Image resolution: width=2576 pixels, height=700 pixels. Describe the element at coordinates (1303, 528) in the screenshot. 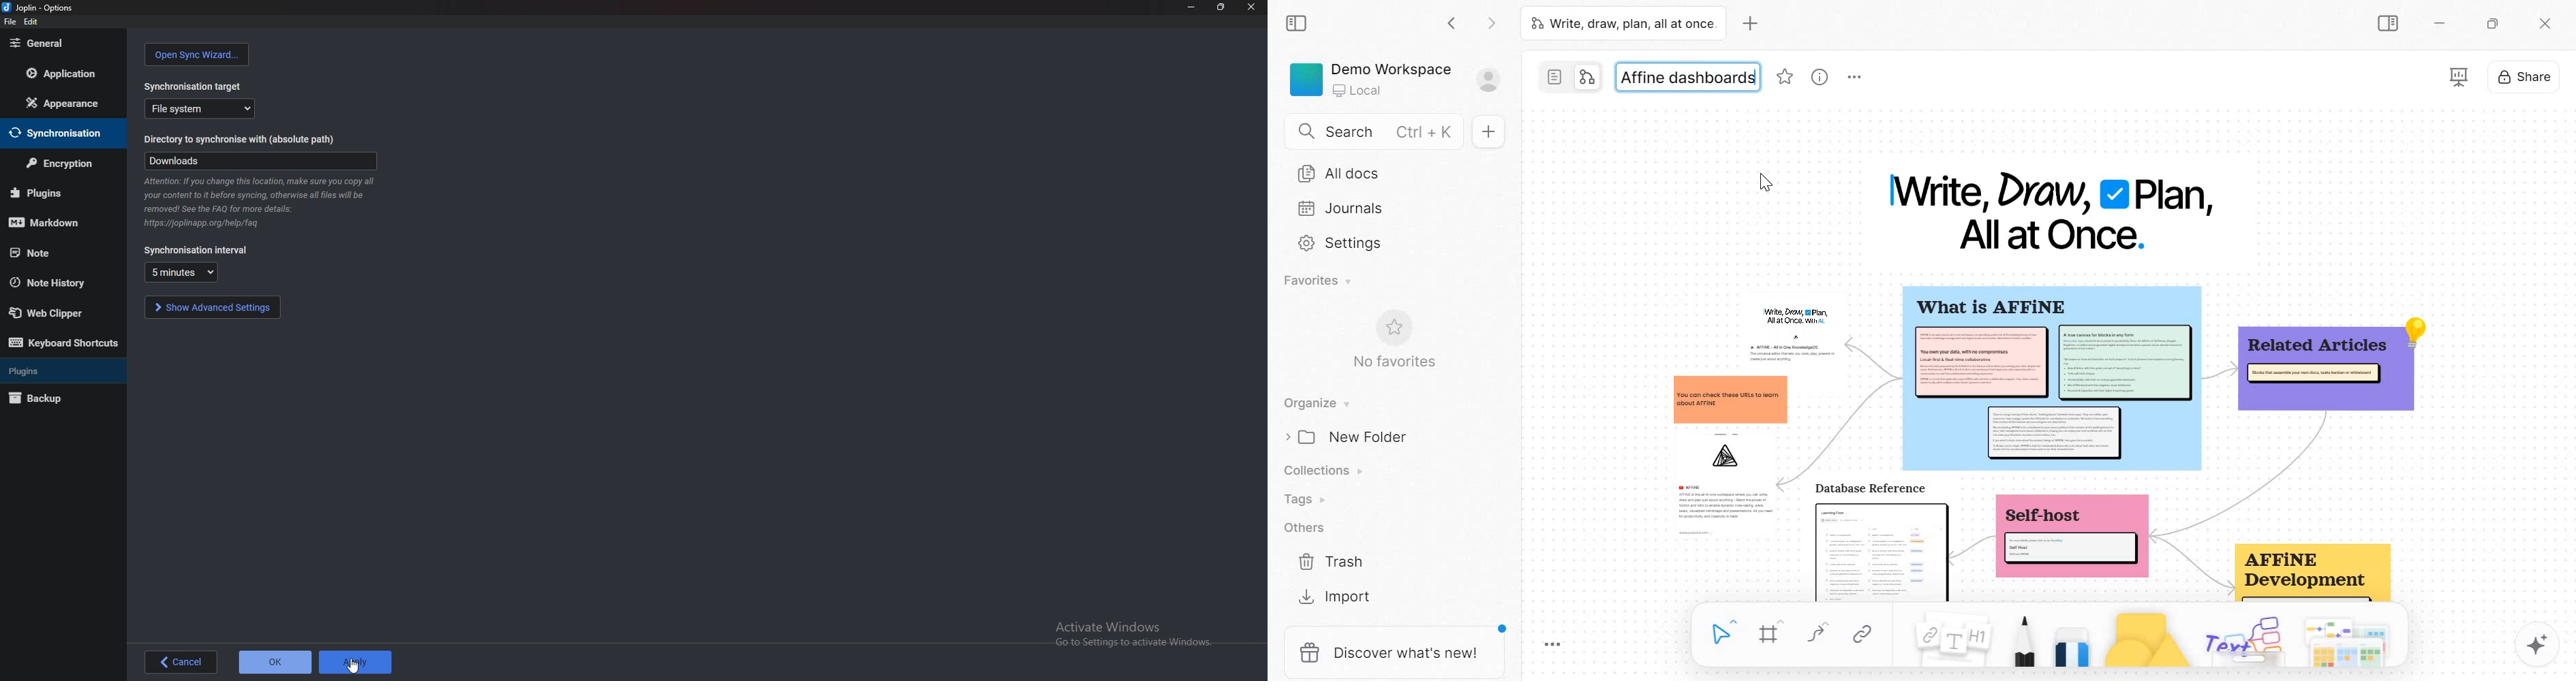

I see `Others` at that location.